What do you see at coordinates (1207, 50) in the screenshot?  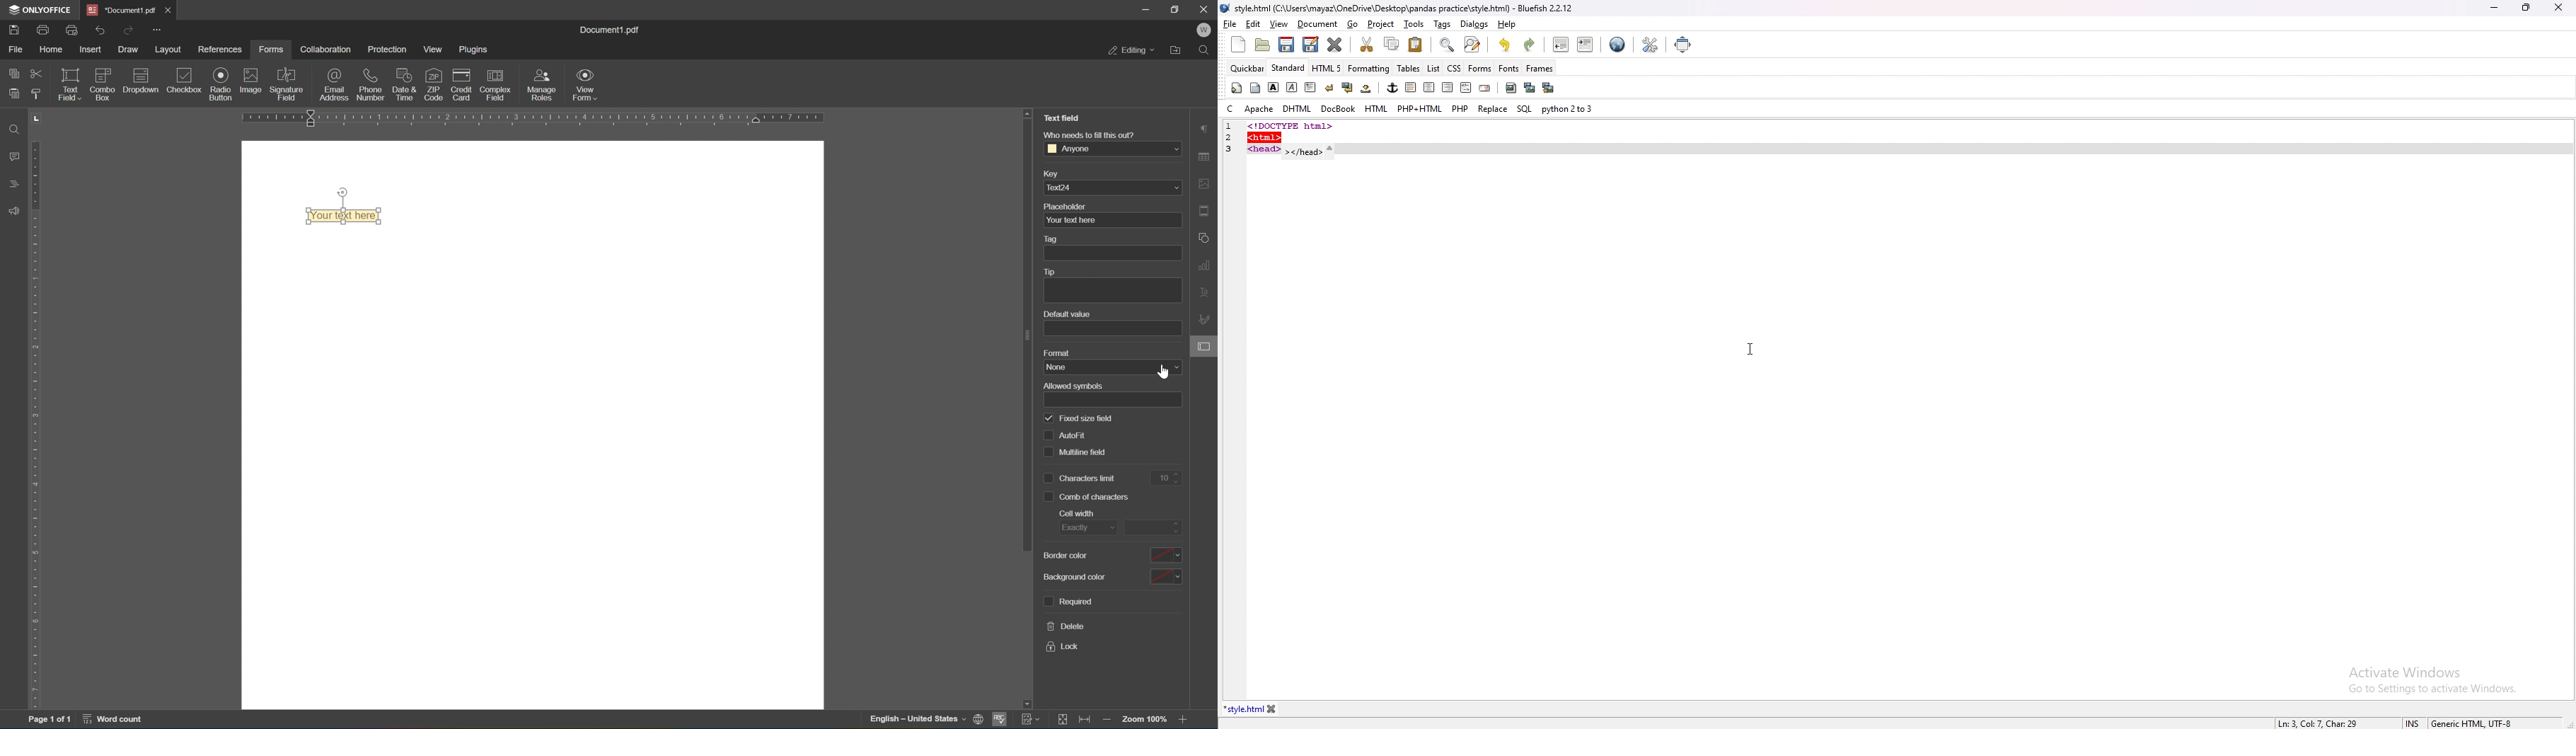 I see `find` at bounding box center [1207, 50].